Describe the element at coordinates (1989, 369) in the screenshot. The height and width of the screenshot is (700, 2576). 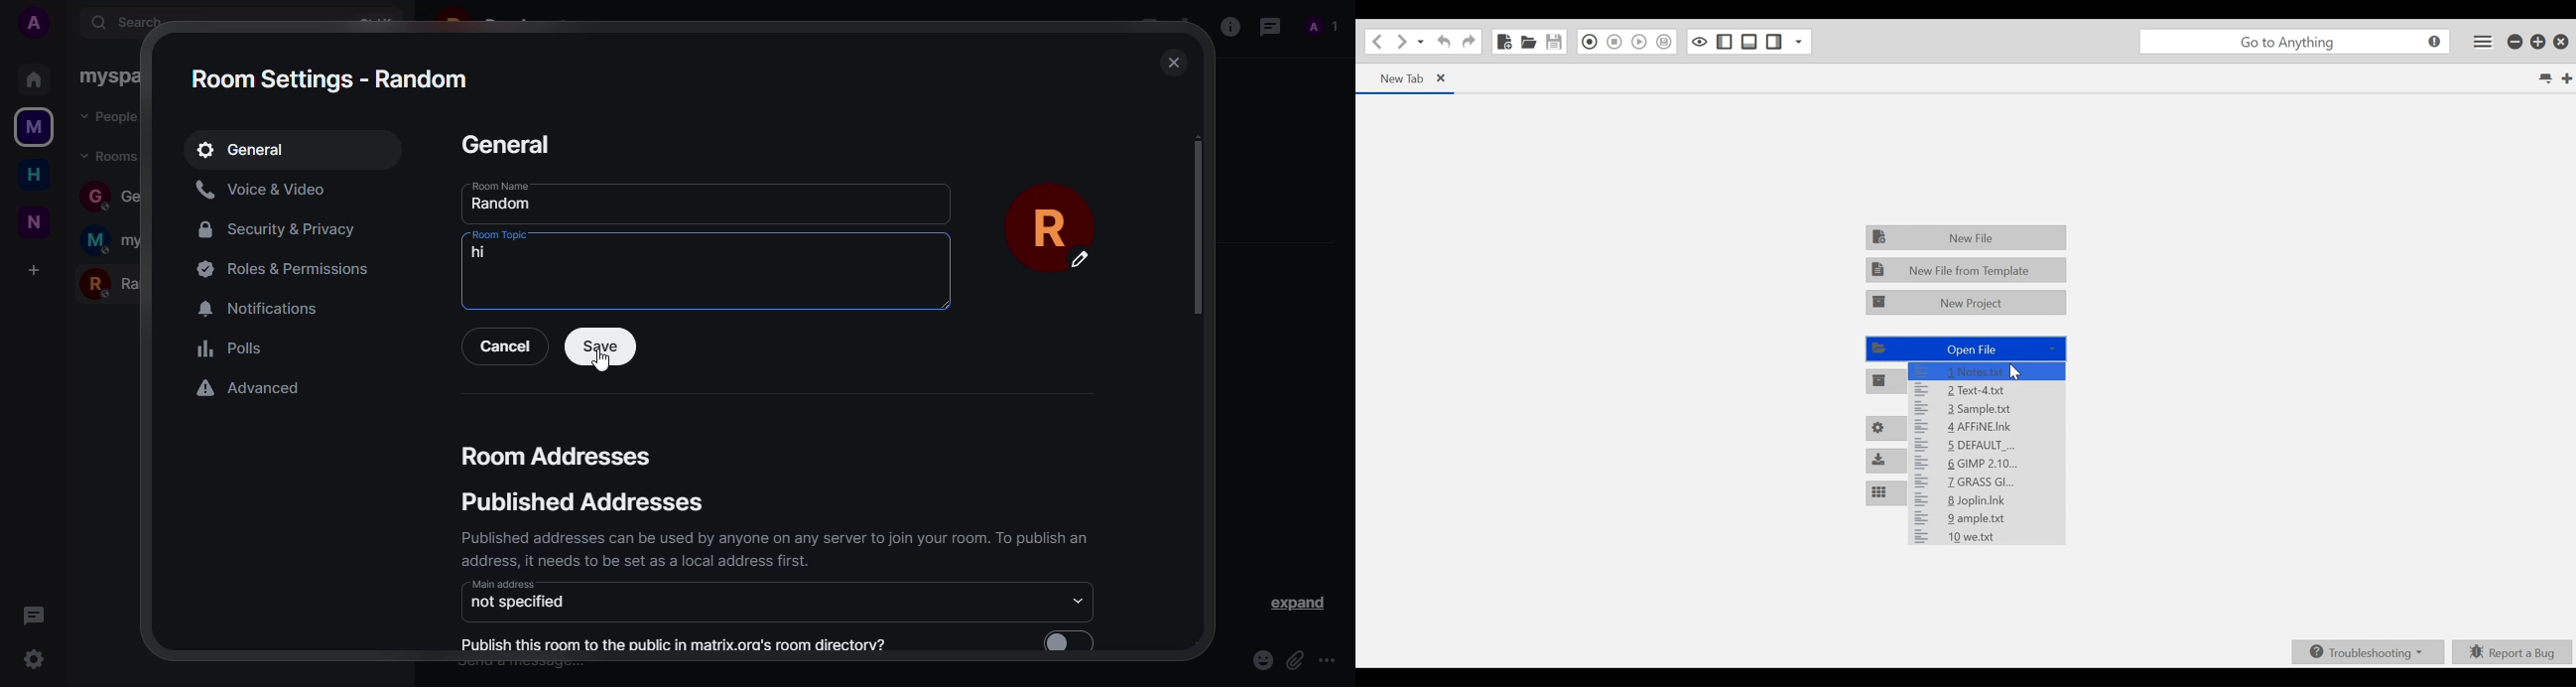
I see `1 notes.txt` at that location.